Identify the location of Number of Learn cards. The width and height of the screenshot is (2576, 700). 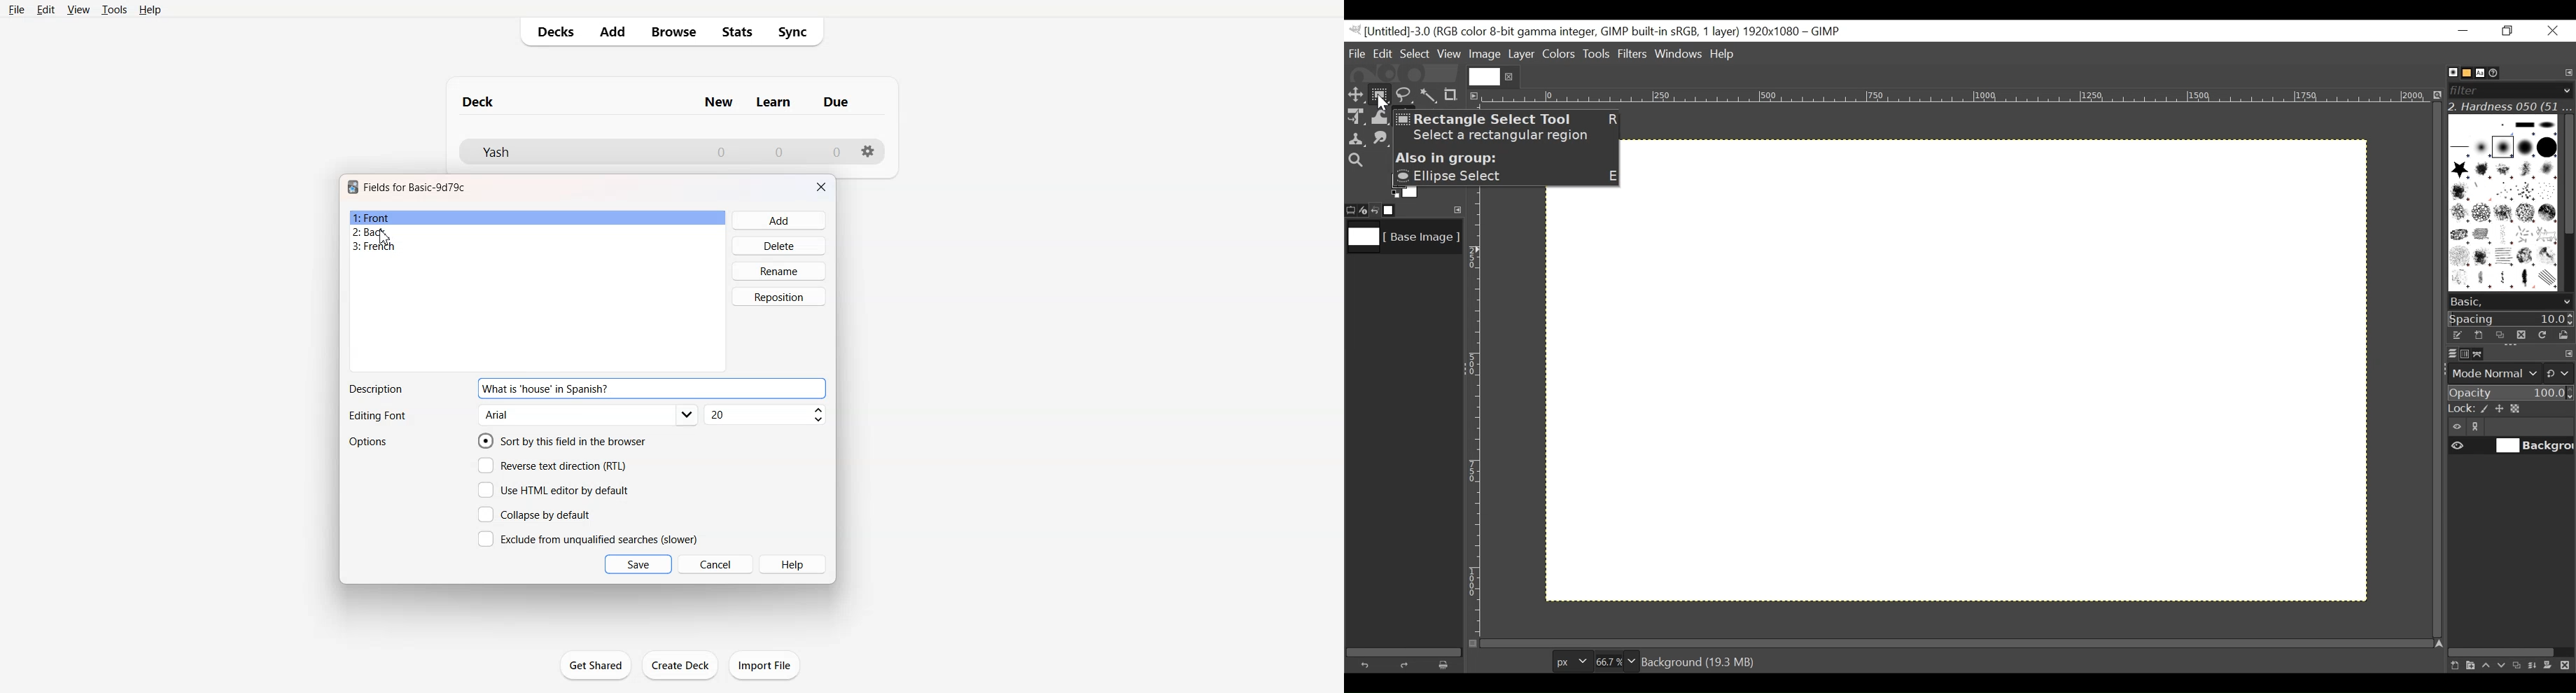
(779, 151).